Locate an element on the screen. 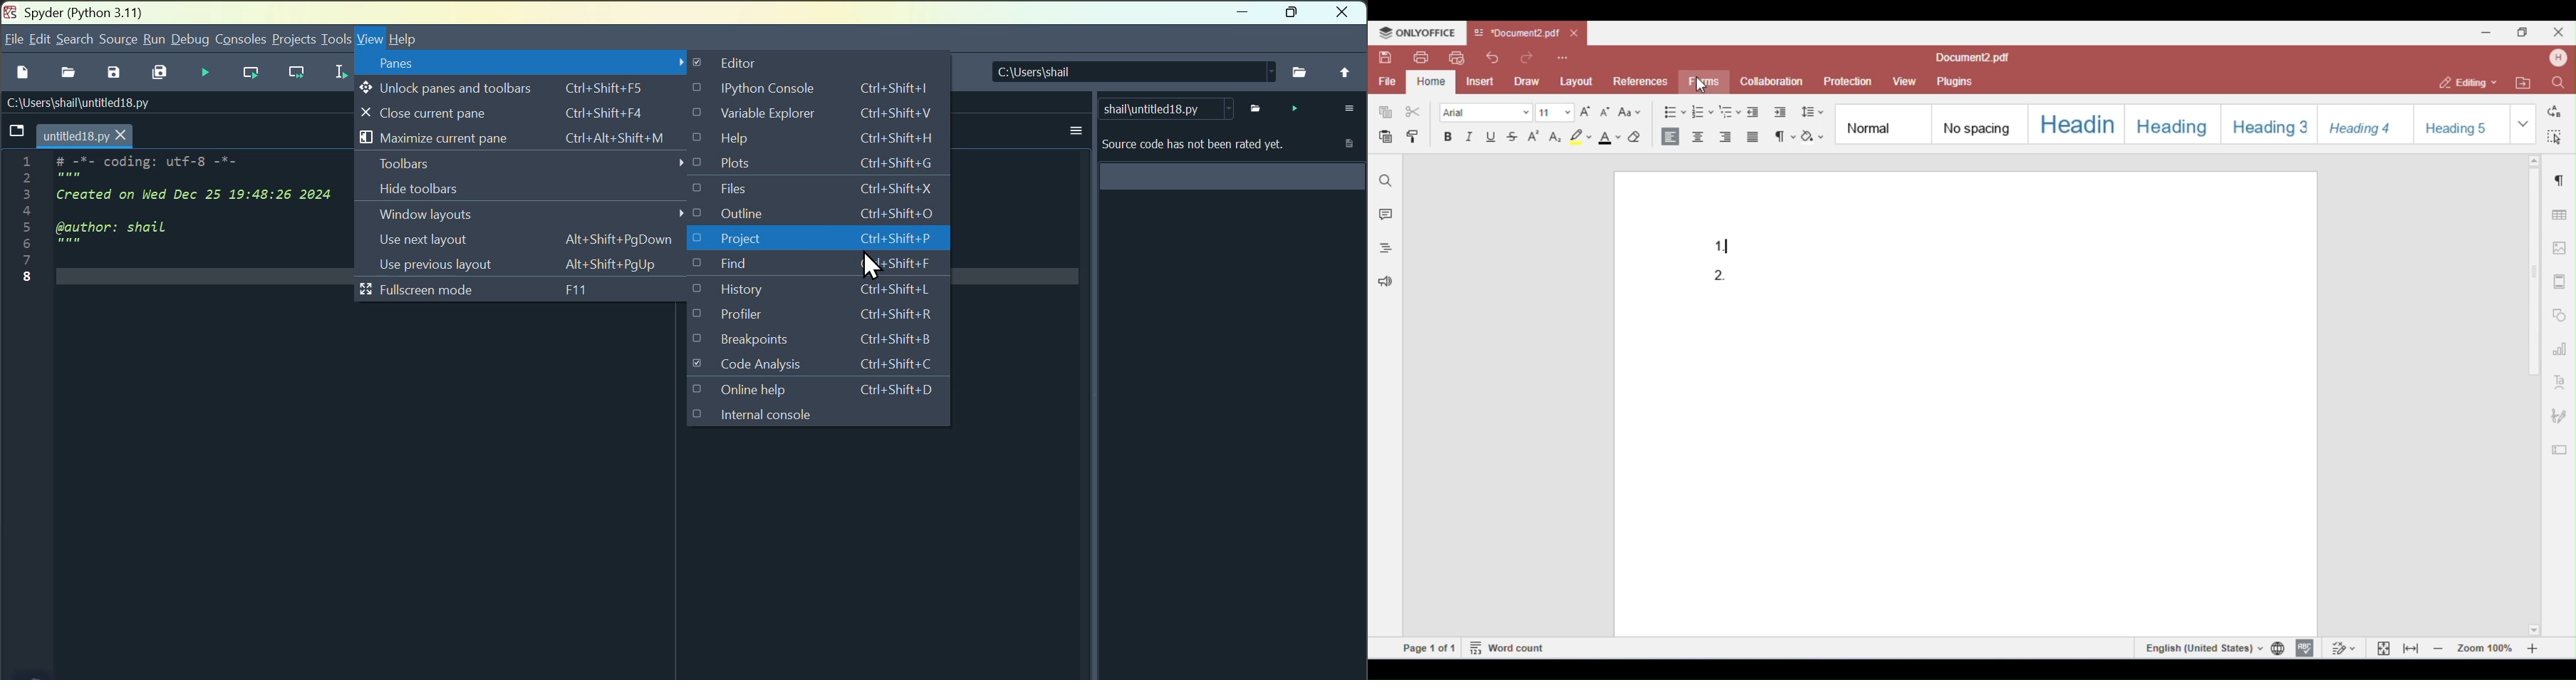 Image resolution: width=2576 pixels, height=700 pixels. shail\untitled18.py is located at coordinates (1165, 108).